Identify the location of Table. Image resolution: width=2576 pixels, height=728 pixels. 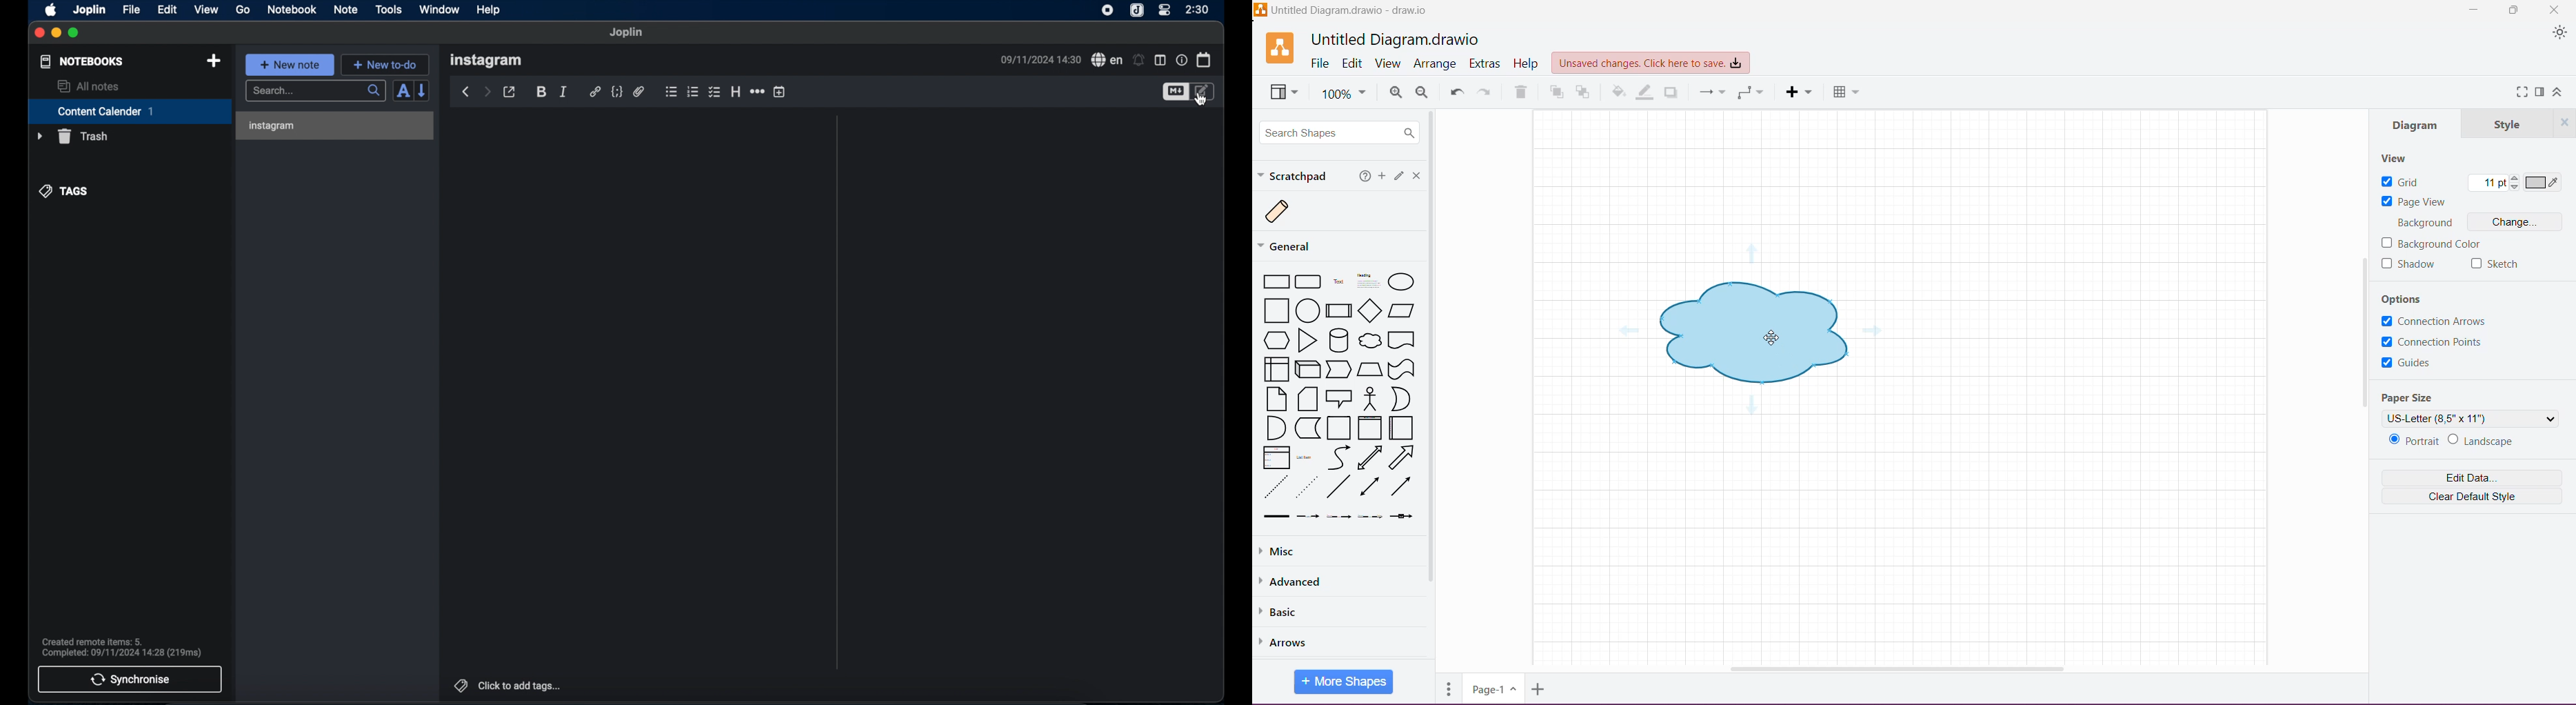
(1846, 92).